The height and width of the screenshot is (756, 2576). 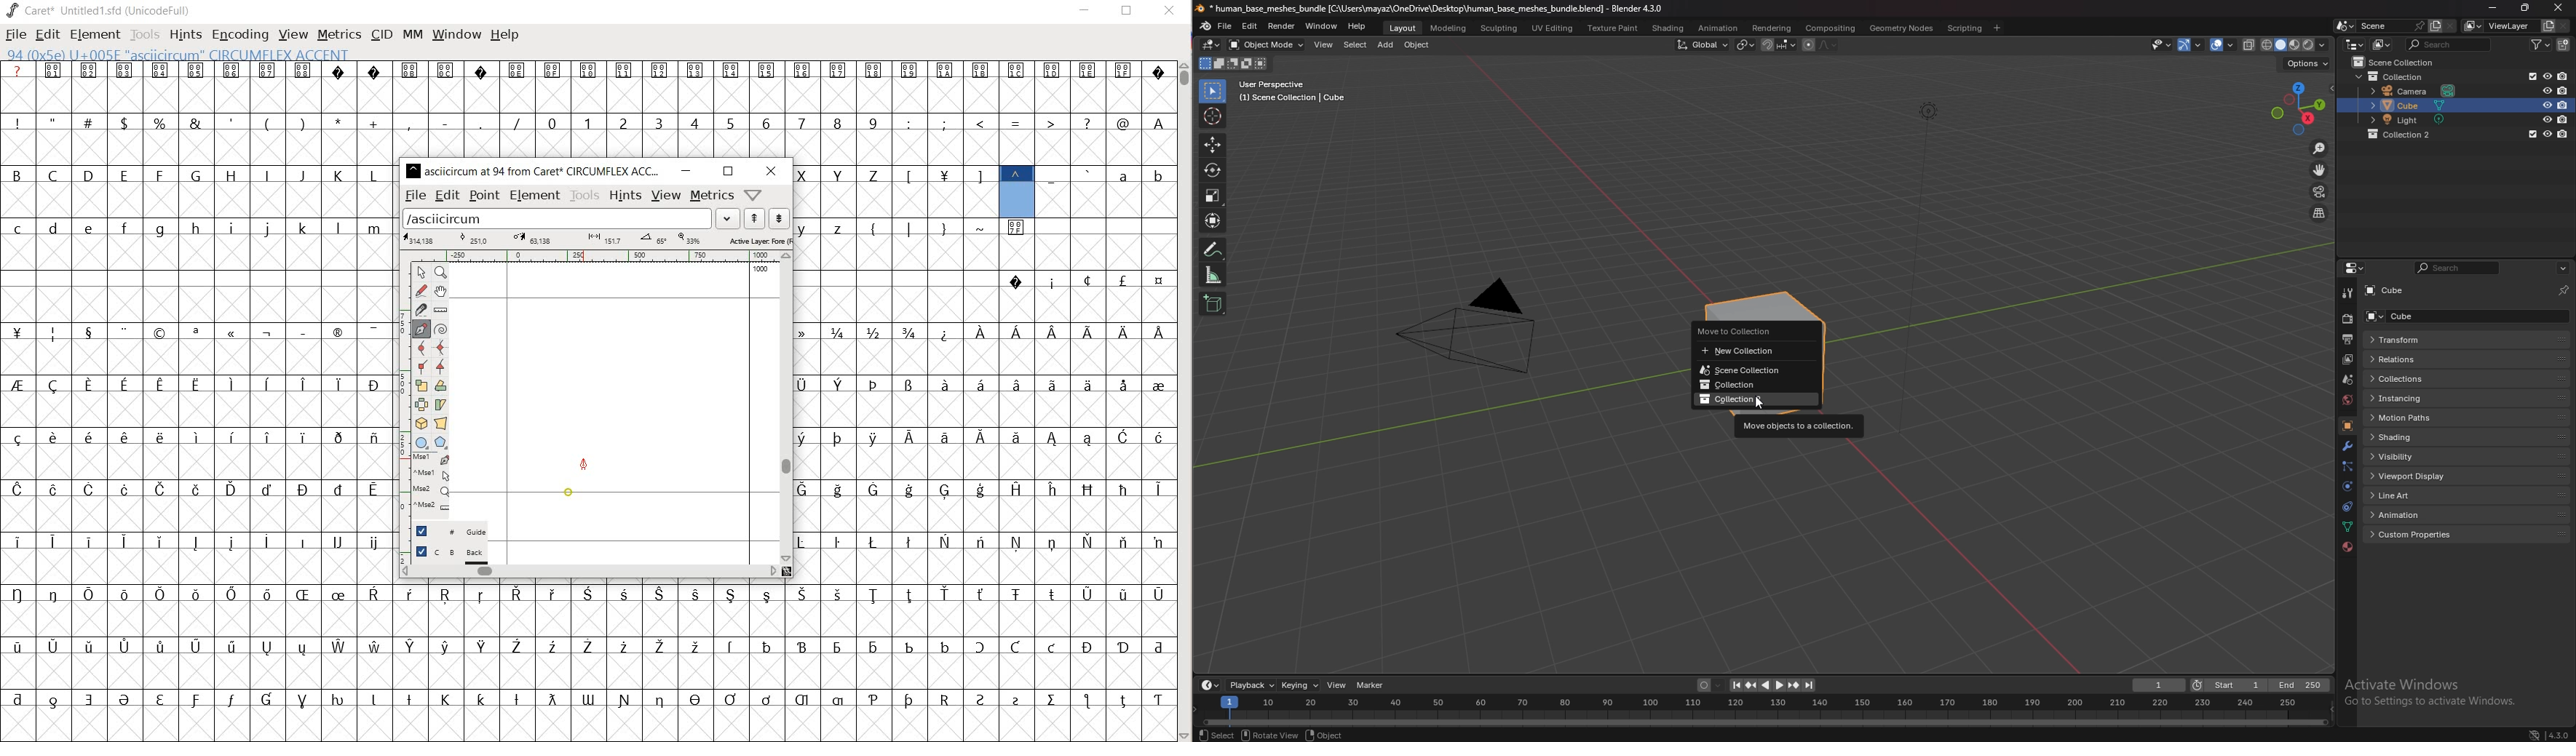 I want to click on 94 0xSe U+00SE "asciicircum" CIRCUMFLEX ACCENT, so click(x=1015, y=190).